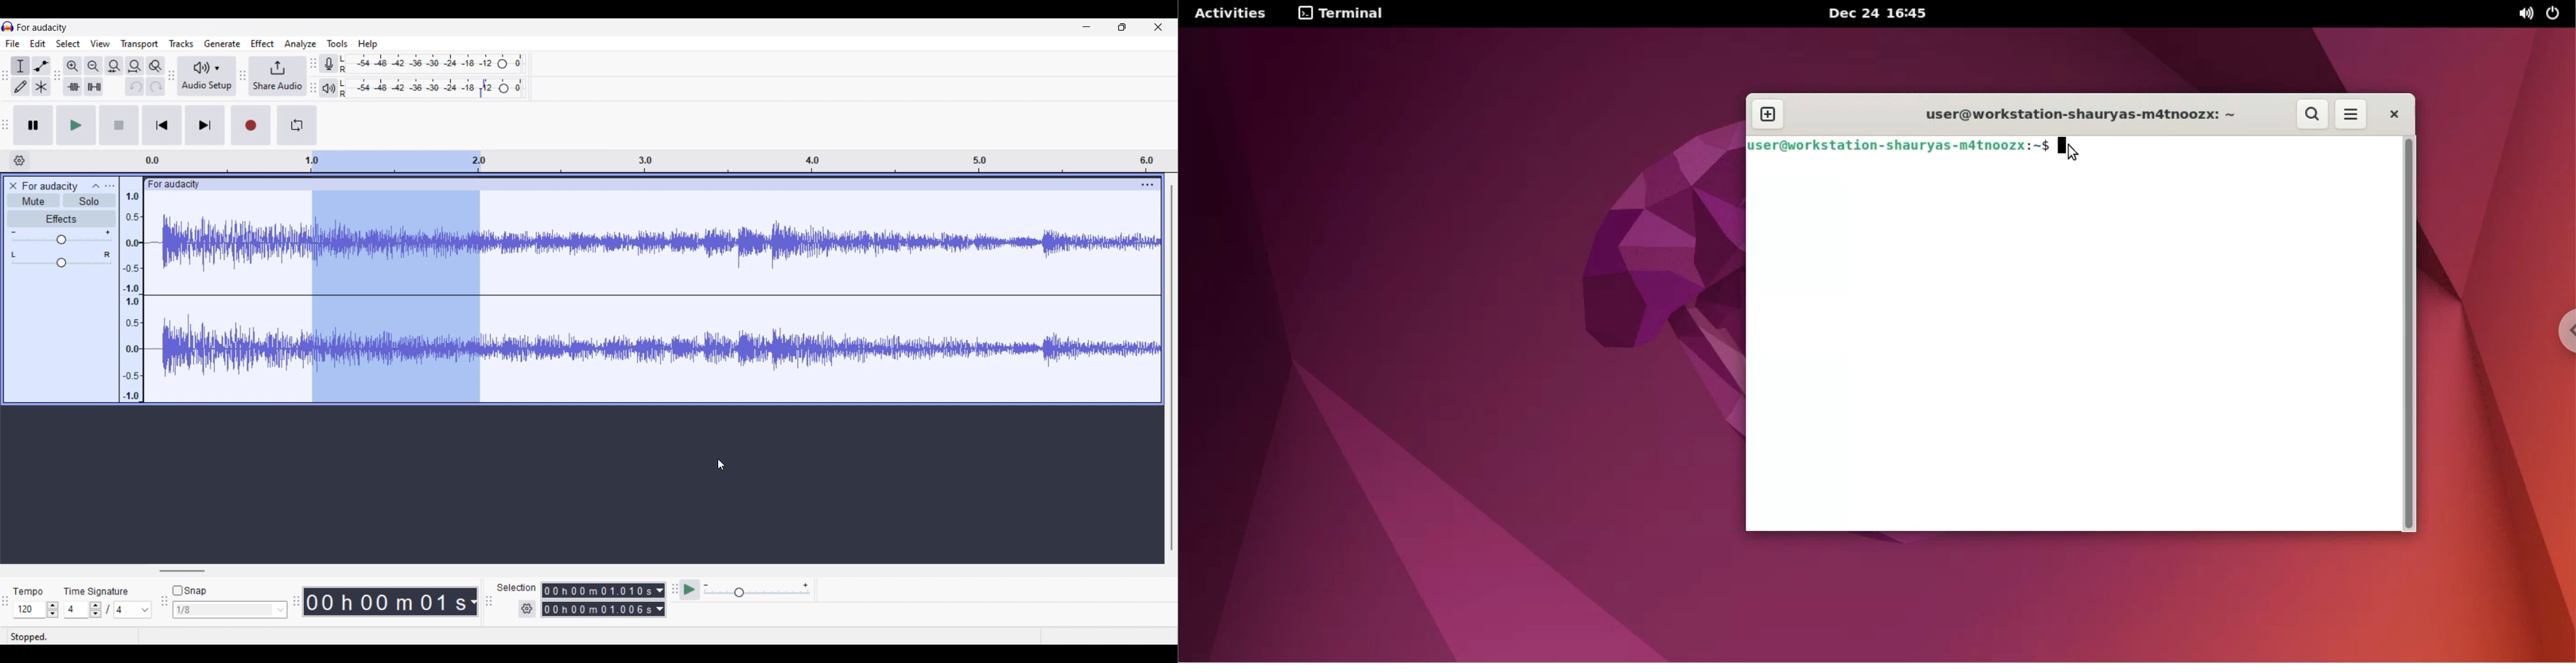  Describe the element at coordinates (73, 87) in the screenshot. I see `Trim audio outside selection` at that location.